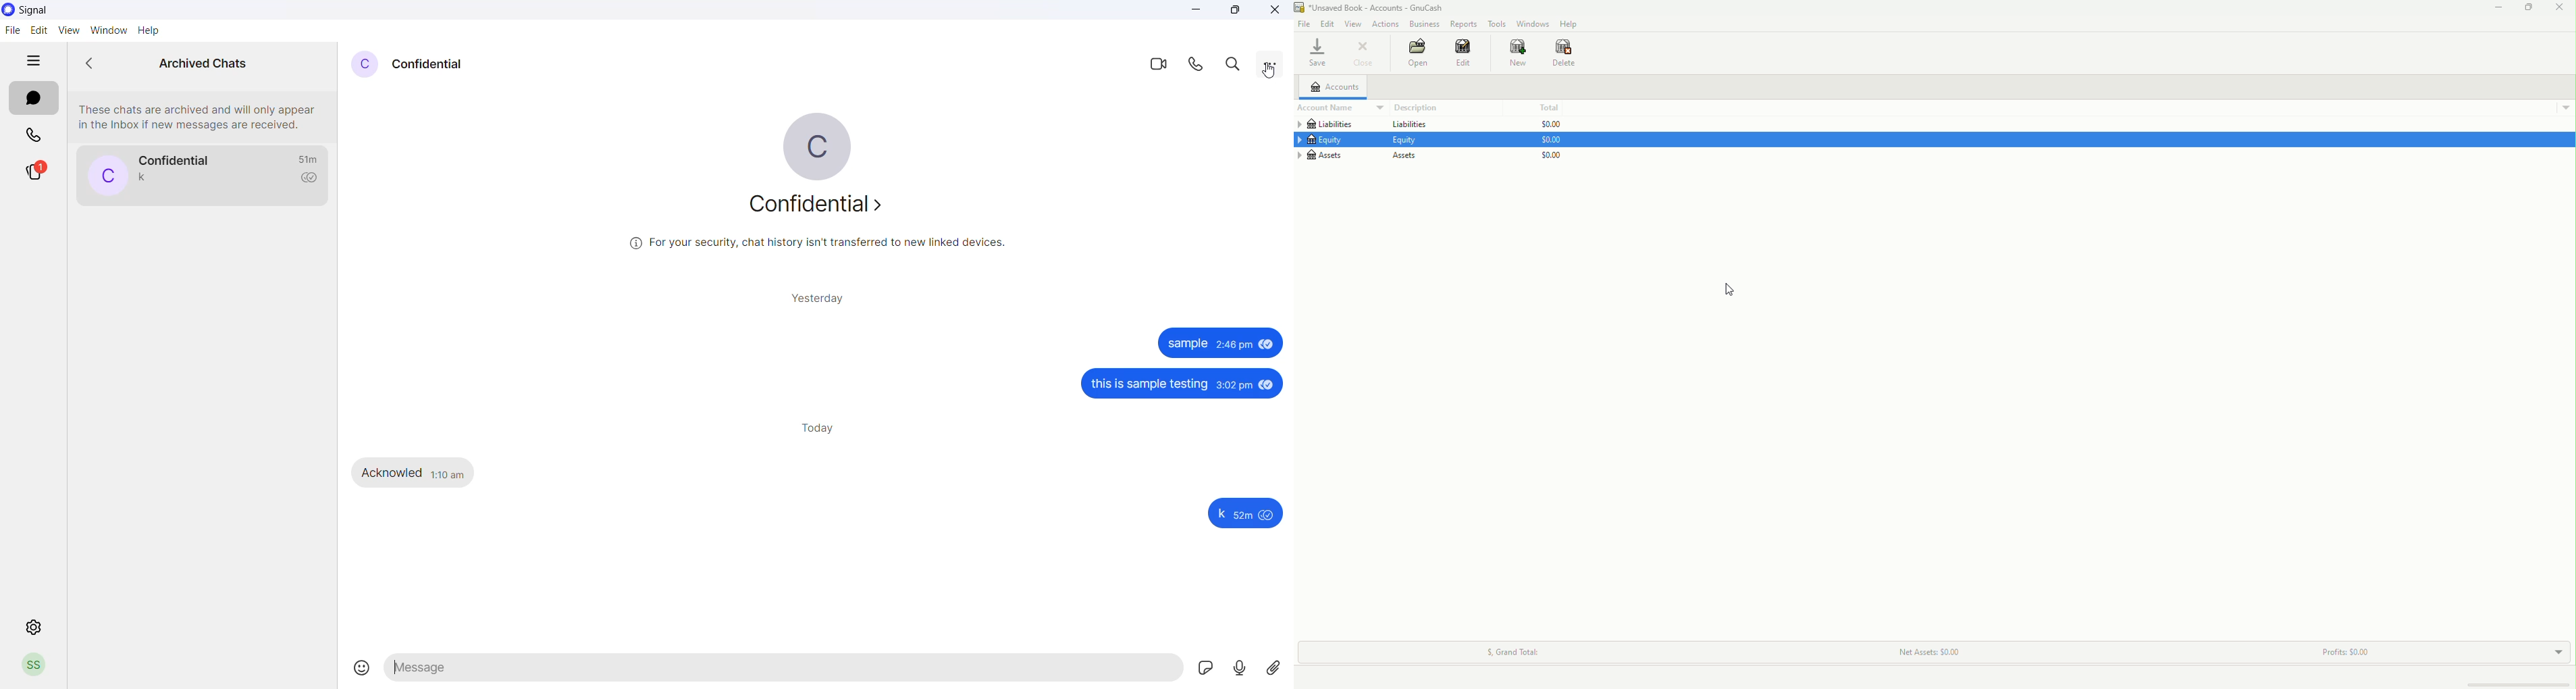 Image resolution: width=2576 pixels, height=700 pixels. Describe the element at coordinates (1267, 384) in the screenshot. I see `seen` at that location.